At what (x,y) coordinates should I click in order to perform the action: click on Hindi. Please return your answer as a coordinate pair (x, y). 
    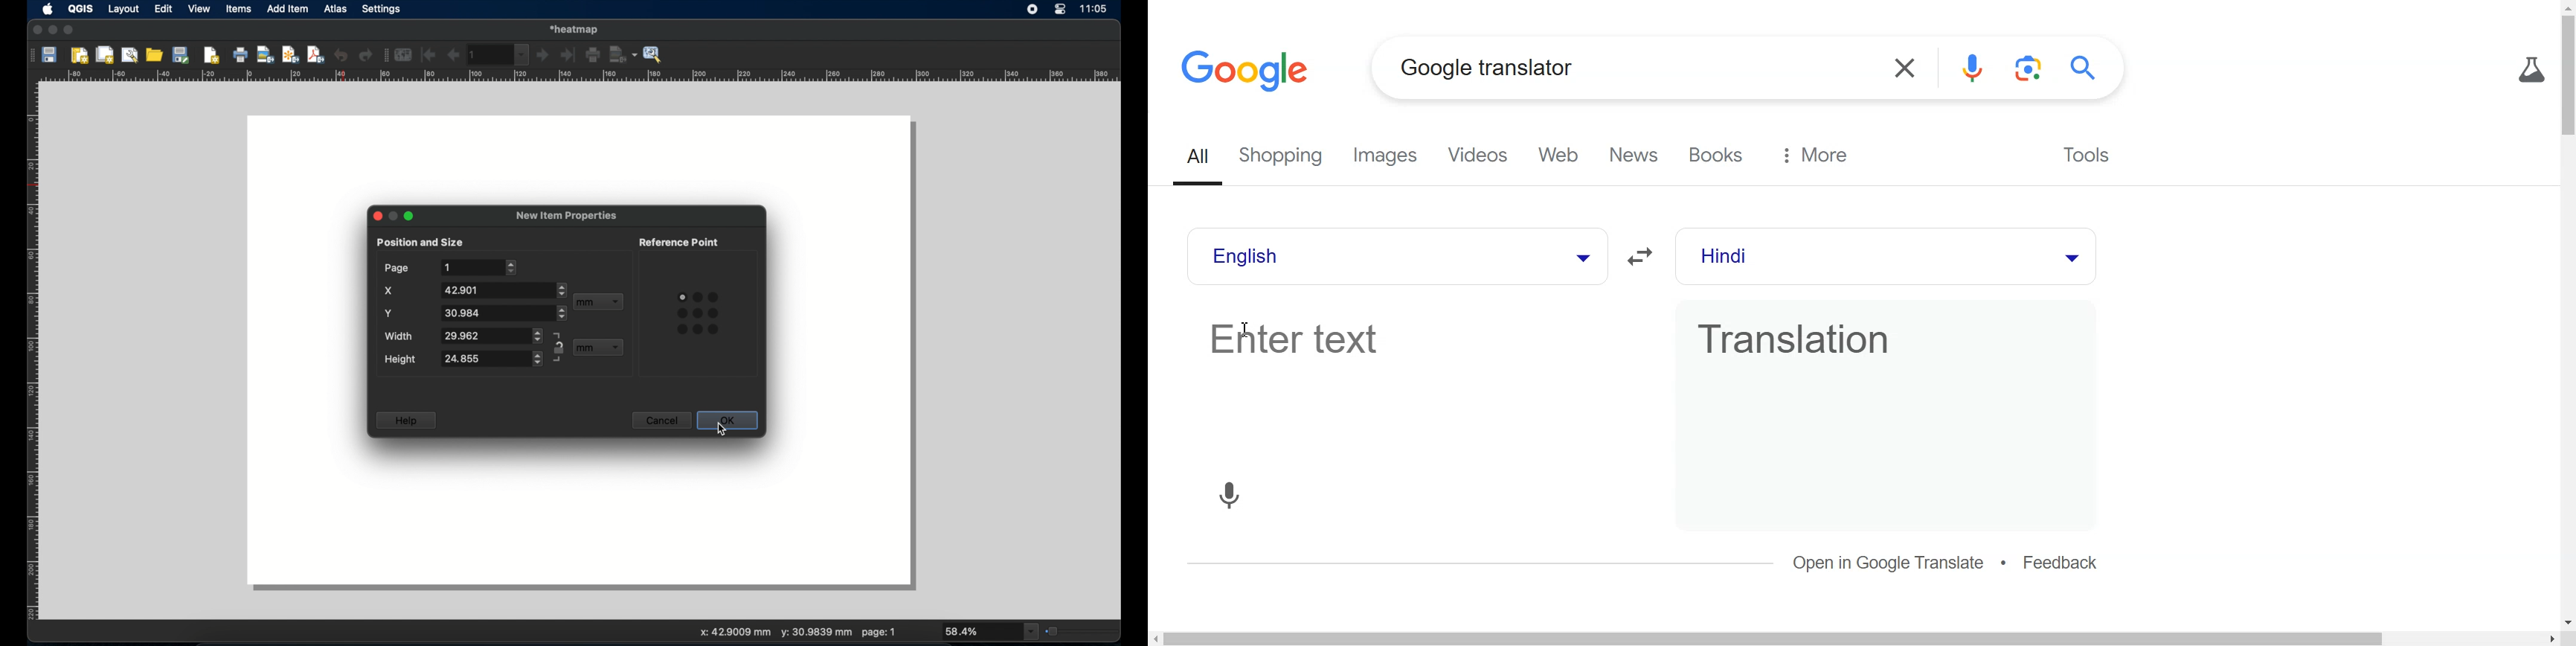
    Looking at the image, I should click on (1855, 257).